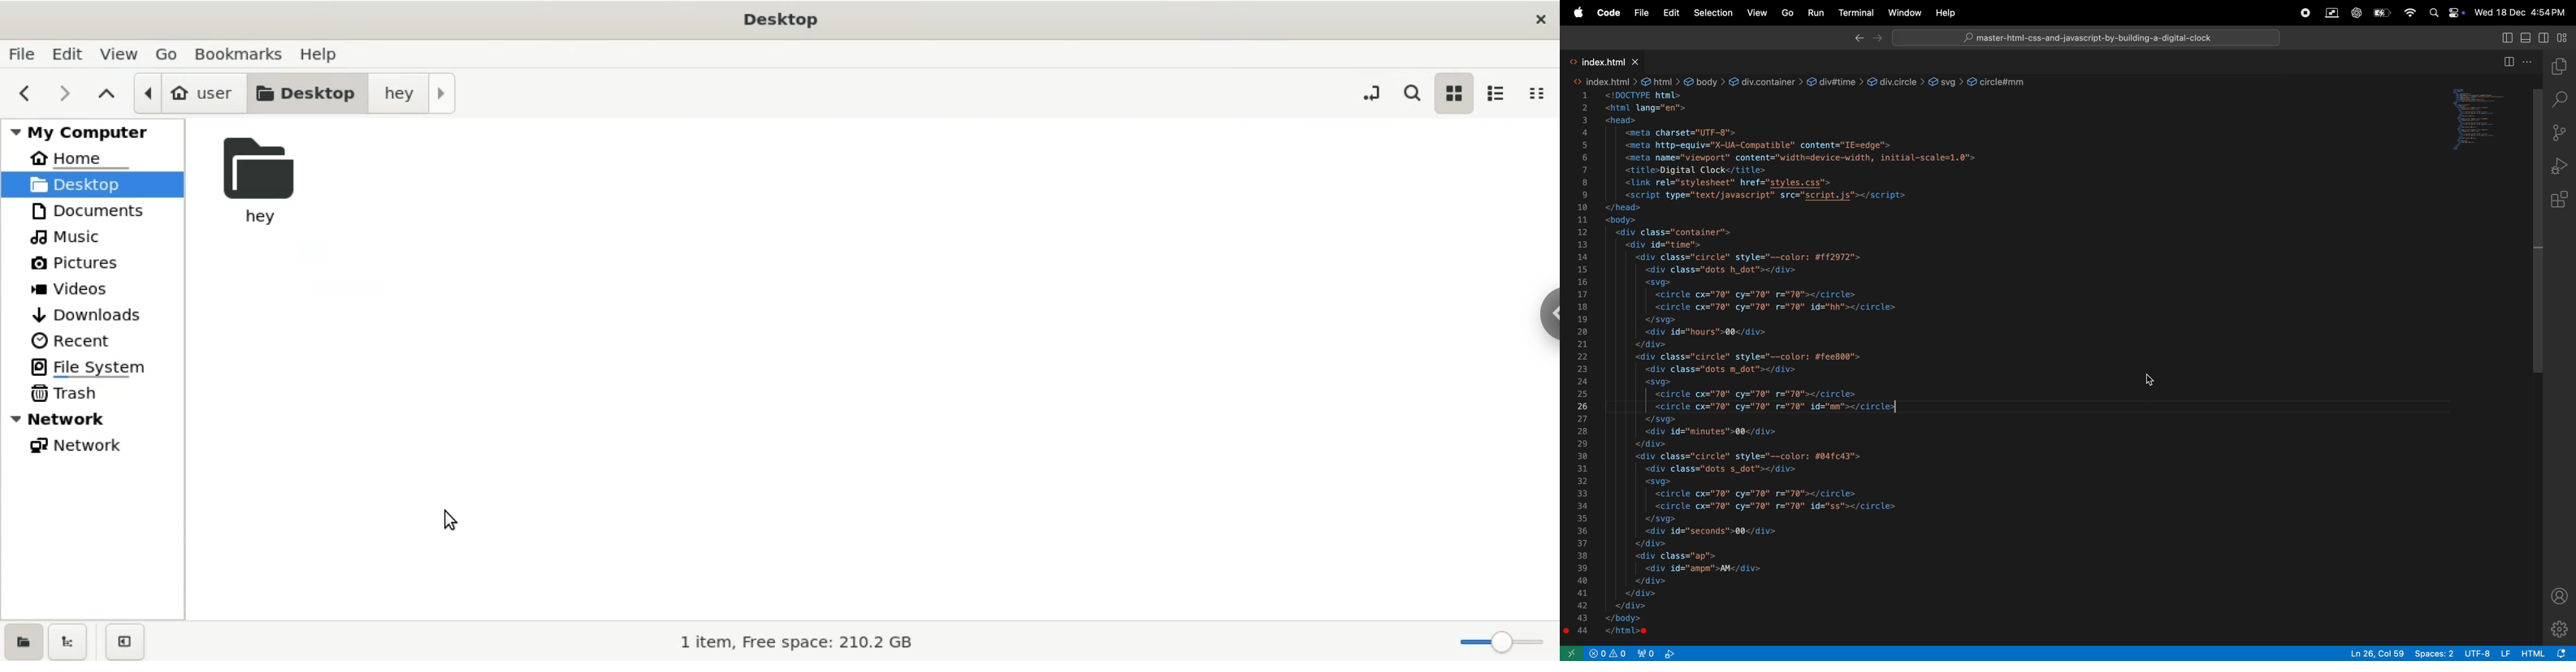  I want to click on customize layout, so click(2563, 38).